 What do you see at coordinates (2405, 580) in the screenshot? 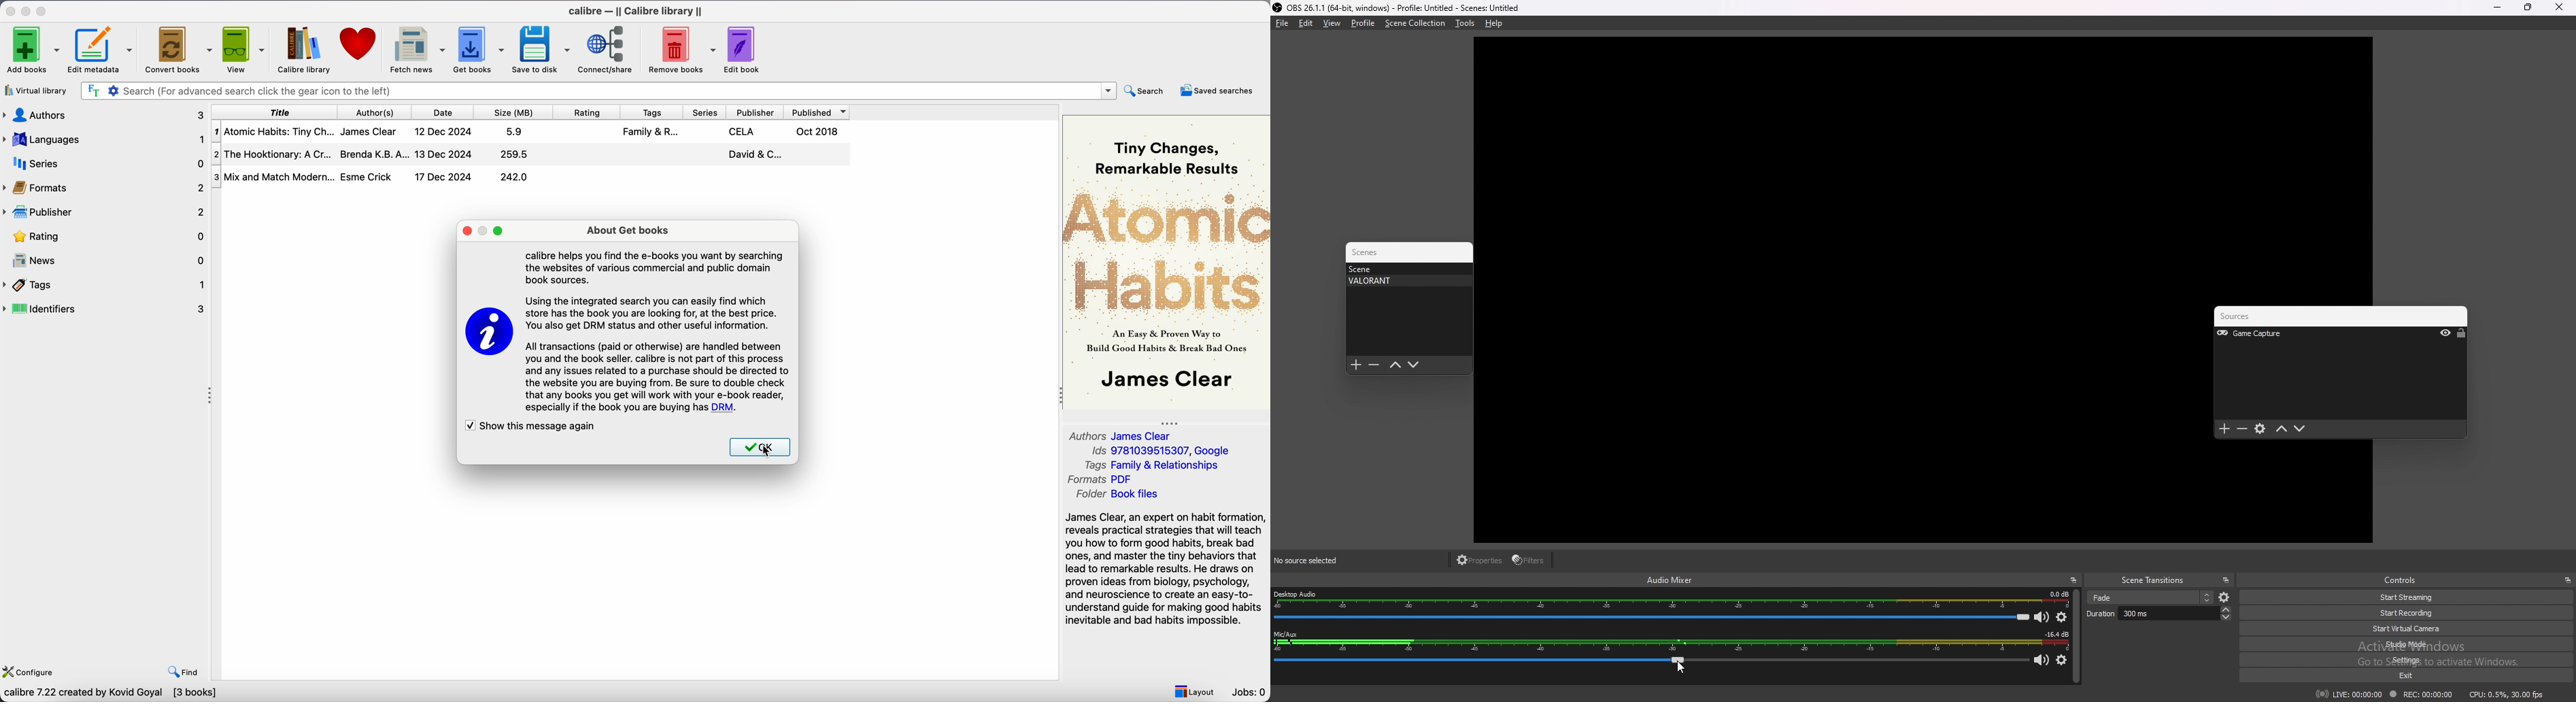
I see `controls` at bounding box center [2405, 580].